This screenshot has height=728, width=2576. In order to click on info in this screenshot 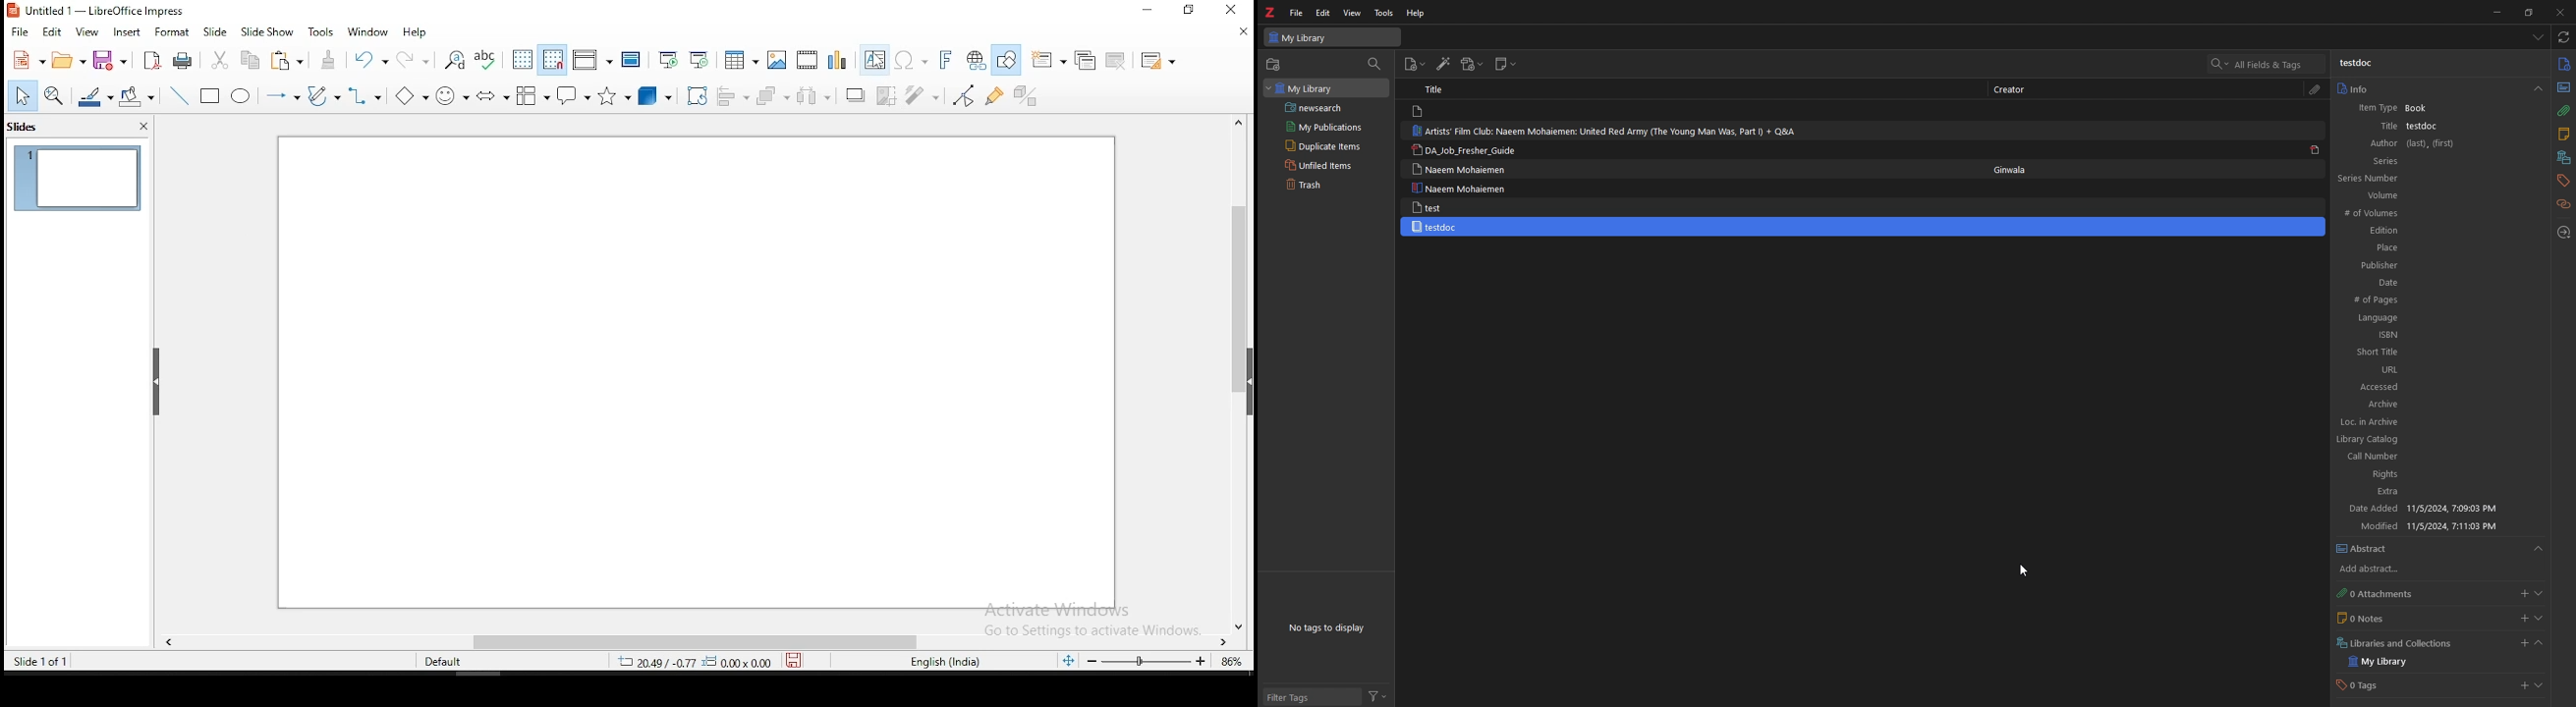, I will do `click(2564, 65)`.